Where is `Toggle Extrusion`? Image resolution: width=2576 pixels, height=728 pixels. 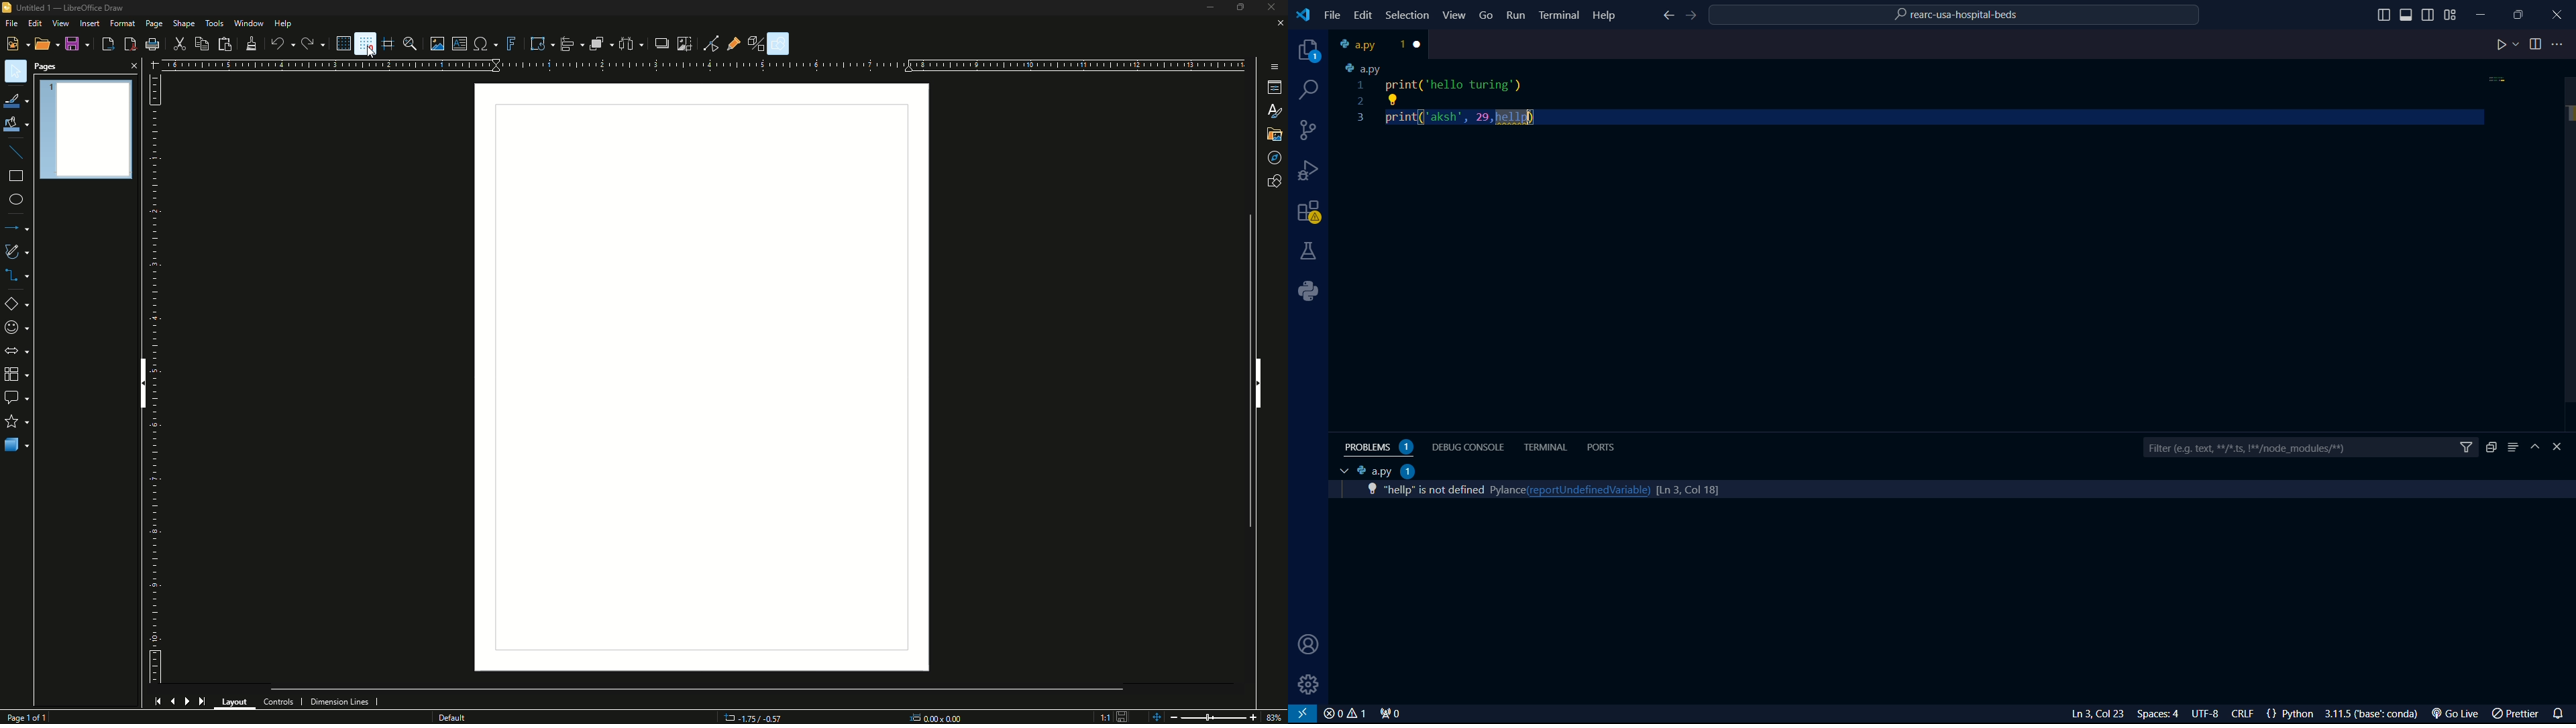
Toggle Extrusion is located at coordinates (1498, 76).